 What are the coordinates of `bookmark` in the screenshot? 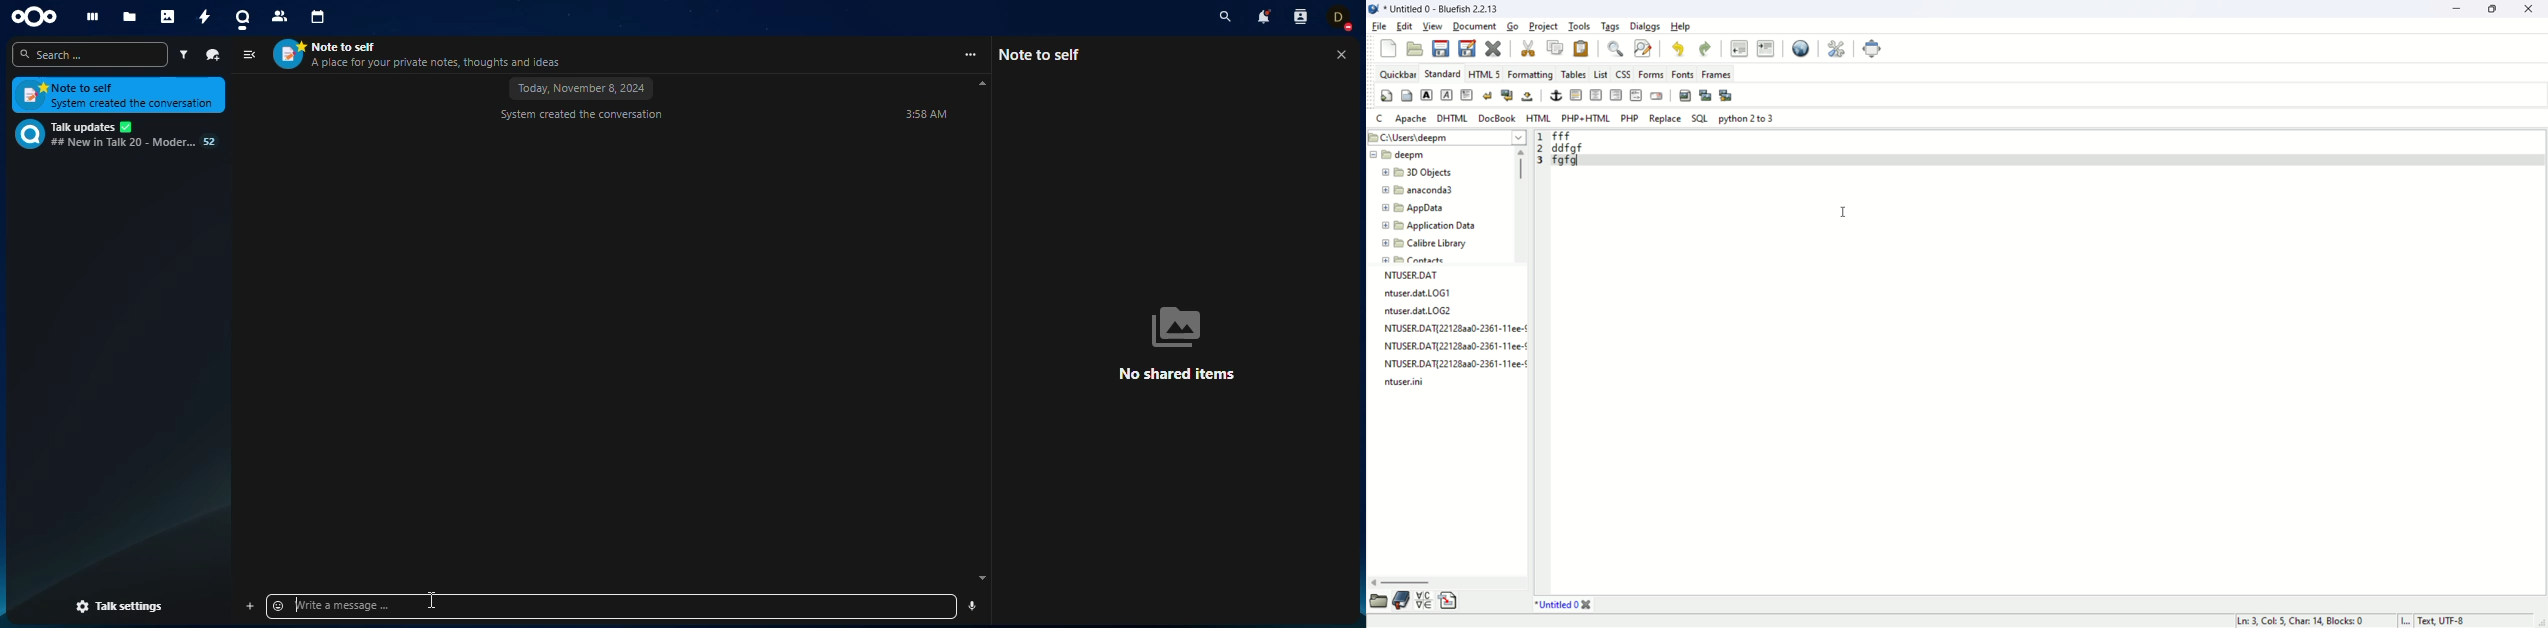 It's located at (1401, 602).